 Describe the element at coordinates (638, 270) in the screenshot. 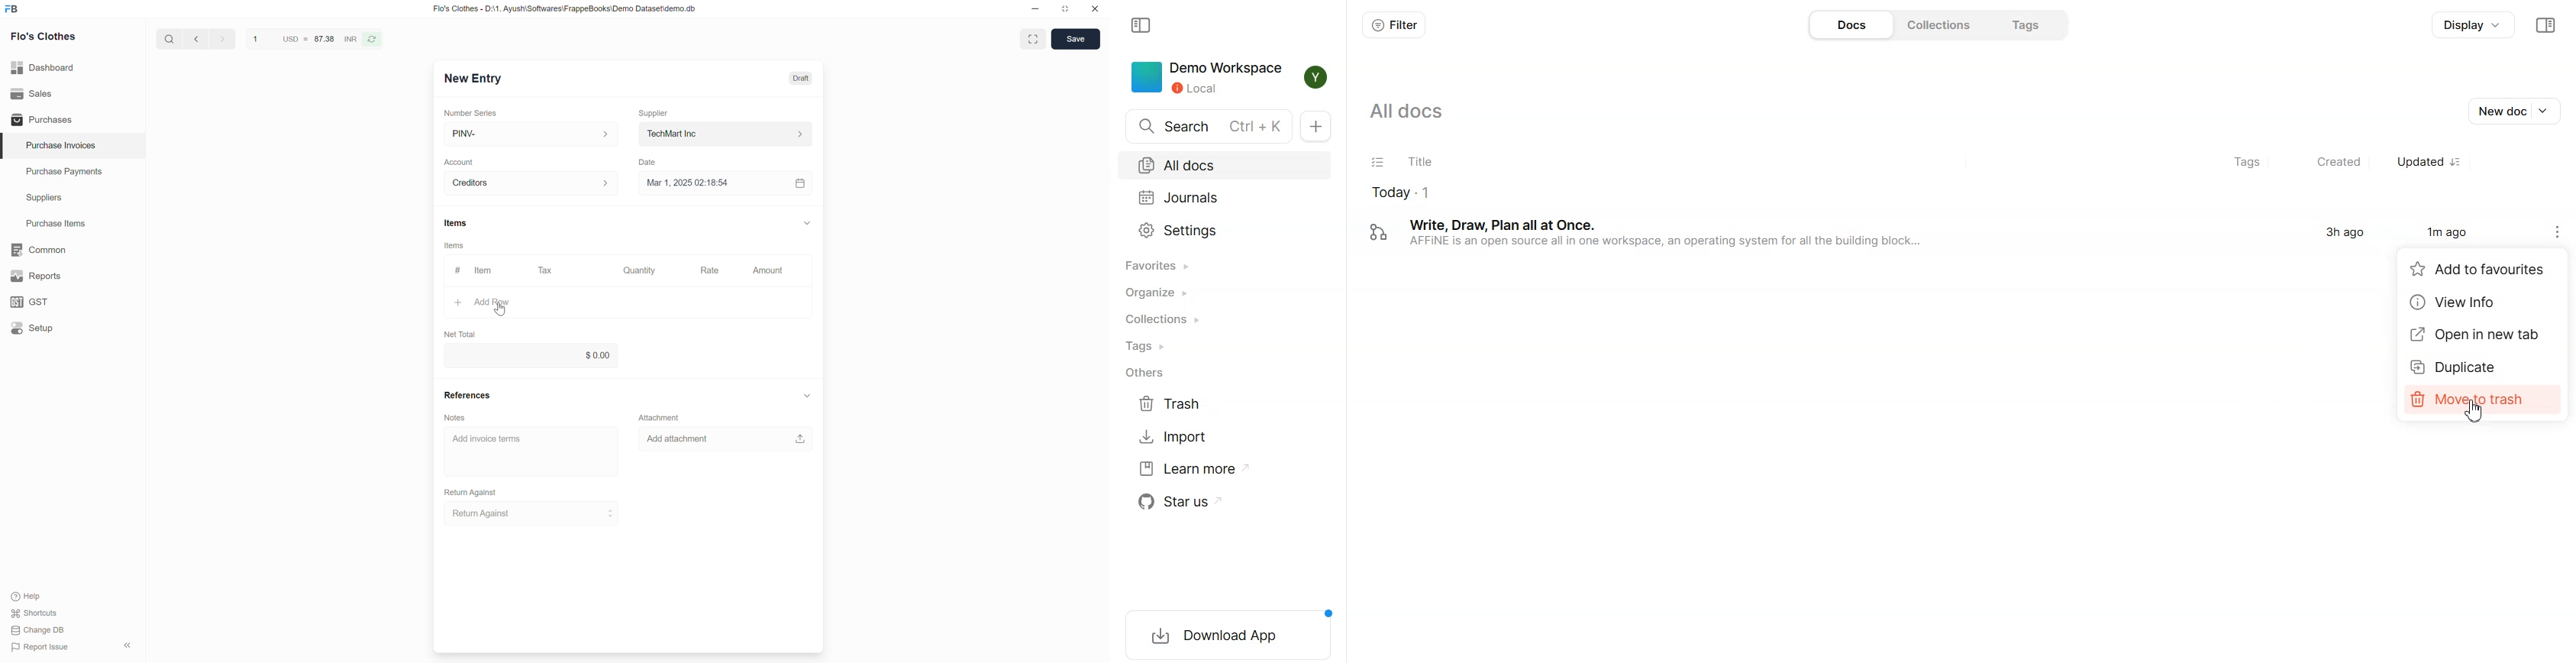

I see `Quantity` at that location.